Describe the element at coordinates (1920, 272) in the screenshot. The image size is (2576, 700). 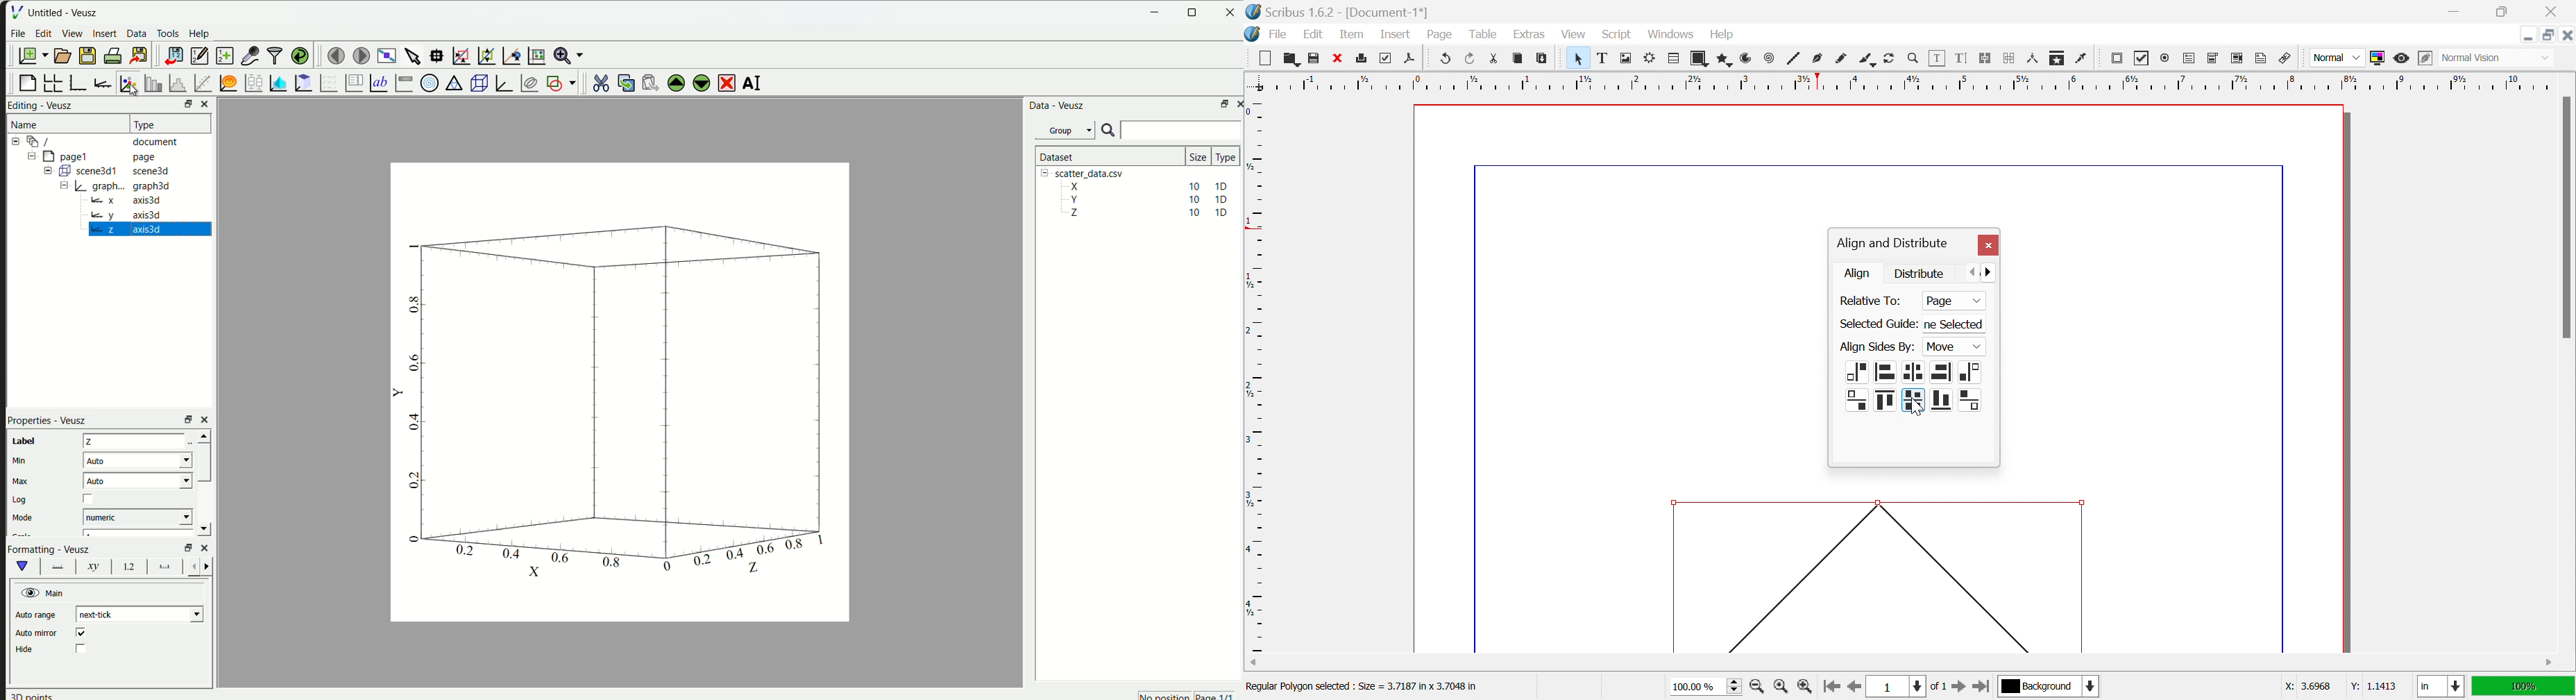
I see `Distribute` at that location.